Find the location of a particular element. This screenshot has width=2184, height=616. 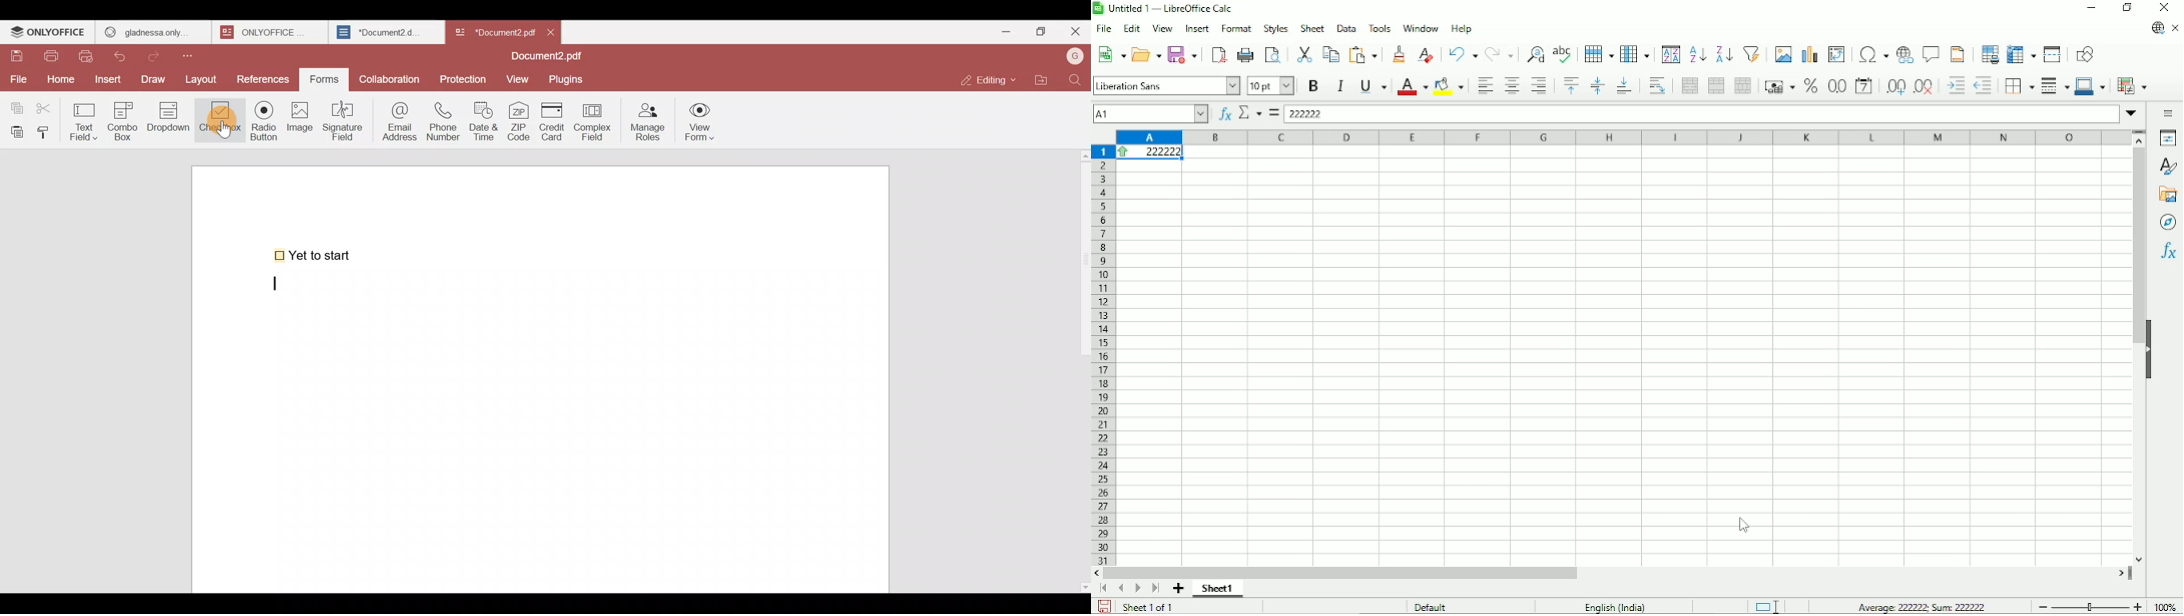

Conditional is located at coordinates (2130, 86).